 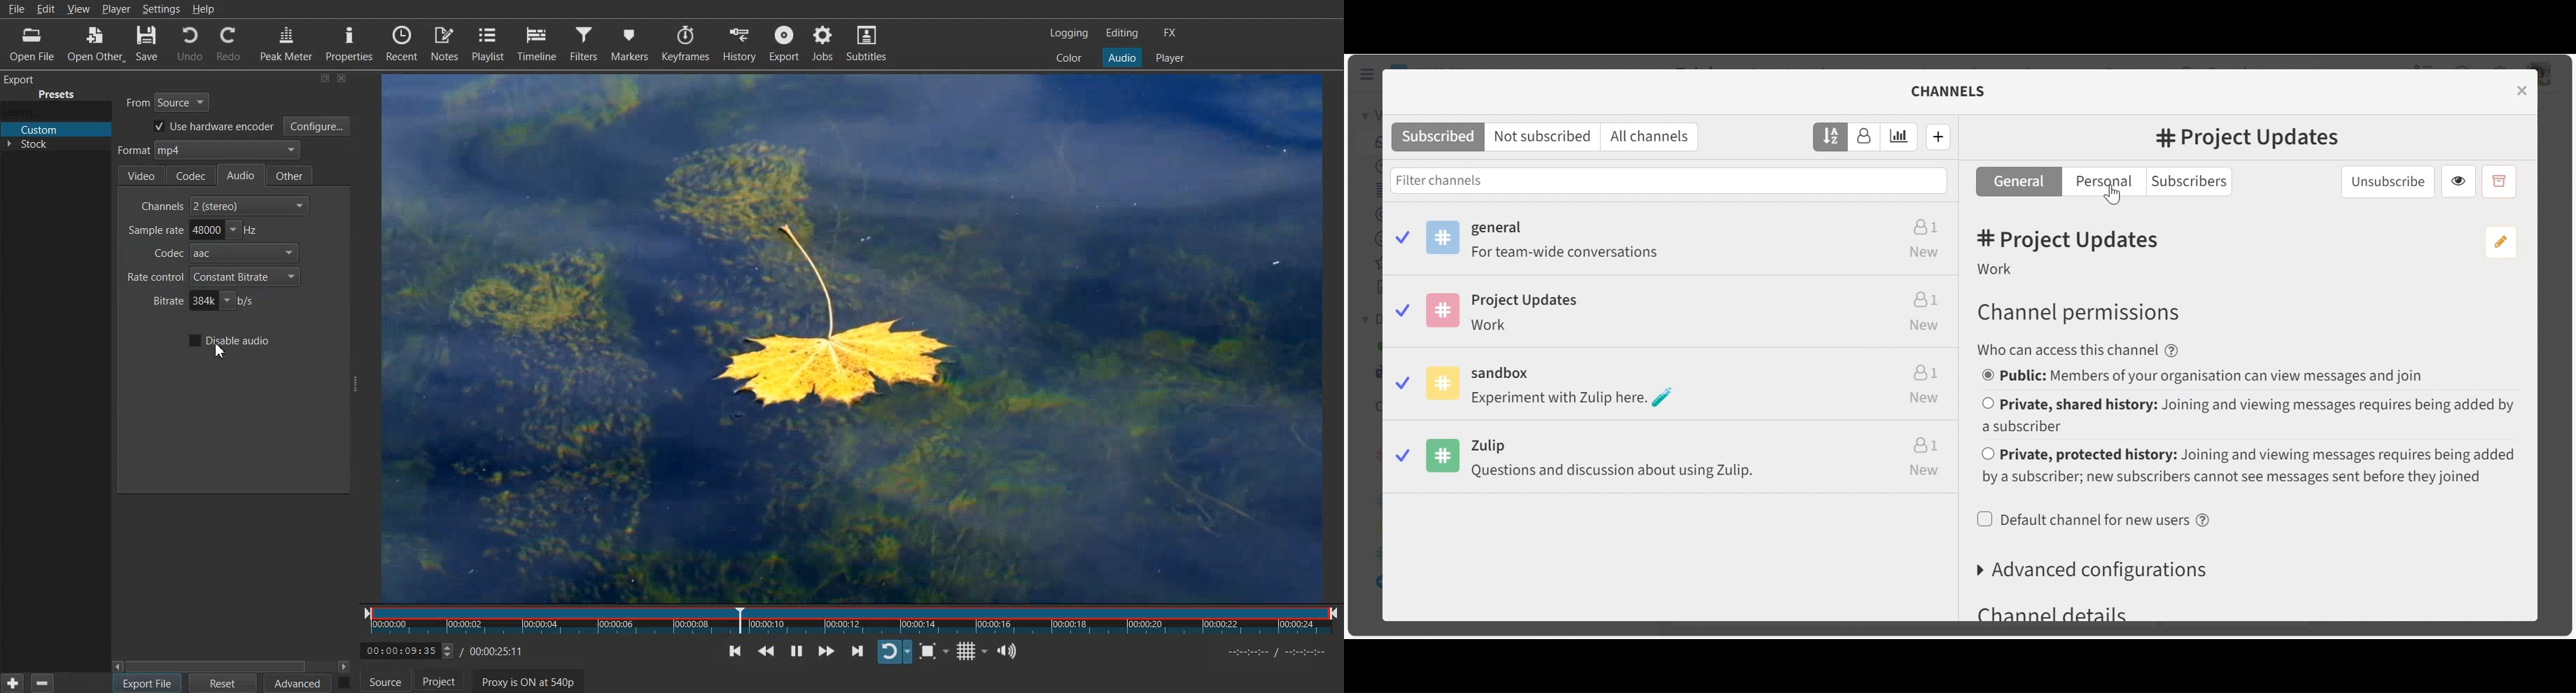 I want to click on Edit channel name and description, so click(x=2497, y=243).